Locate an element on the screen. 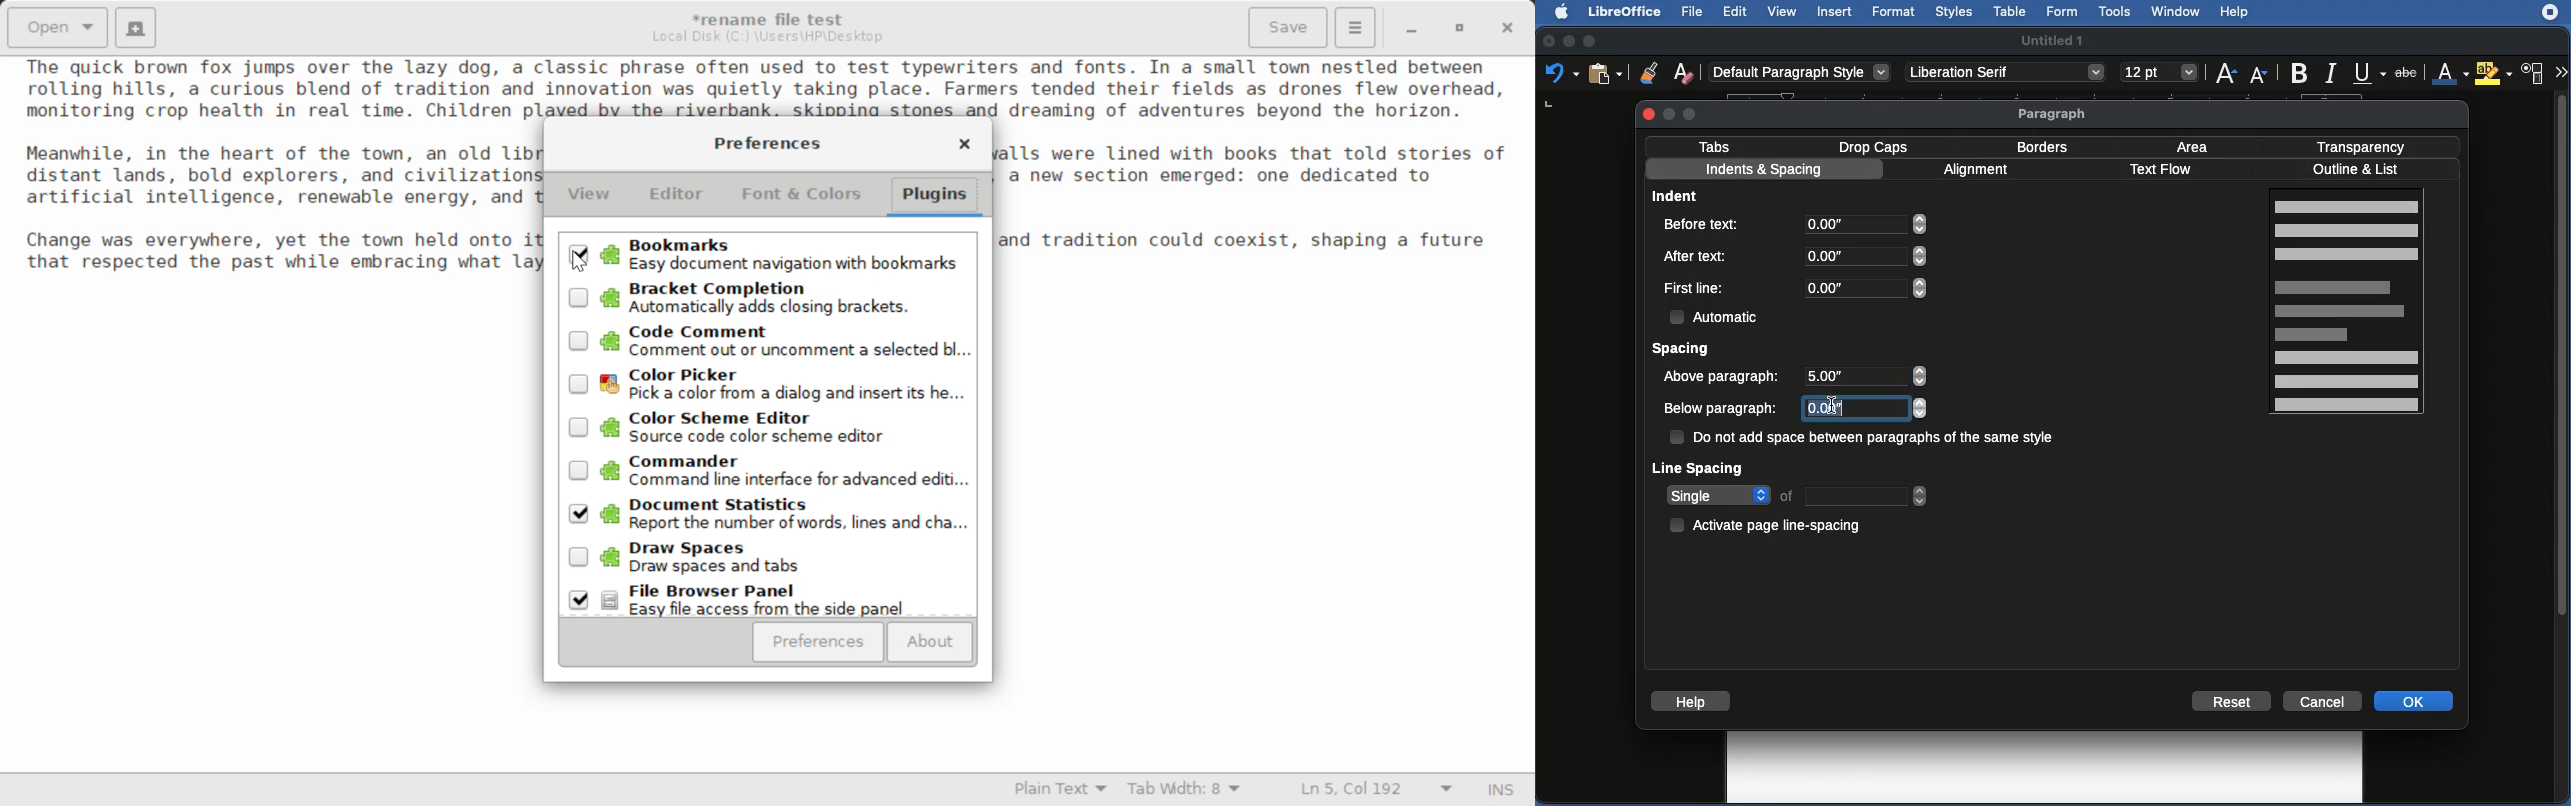 Image resolution: width=2576 pixels, height=812 pixels. Unselected Draw Spaces Plugin is located at coordinates (769, 560).